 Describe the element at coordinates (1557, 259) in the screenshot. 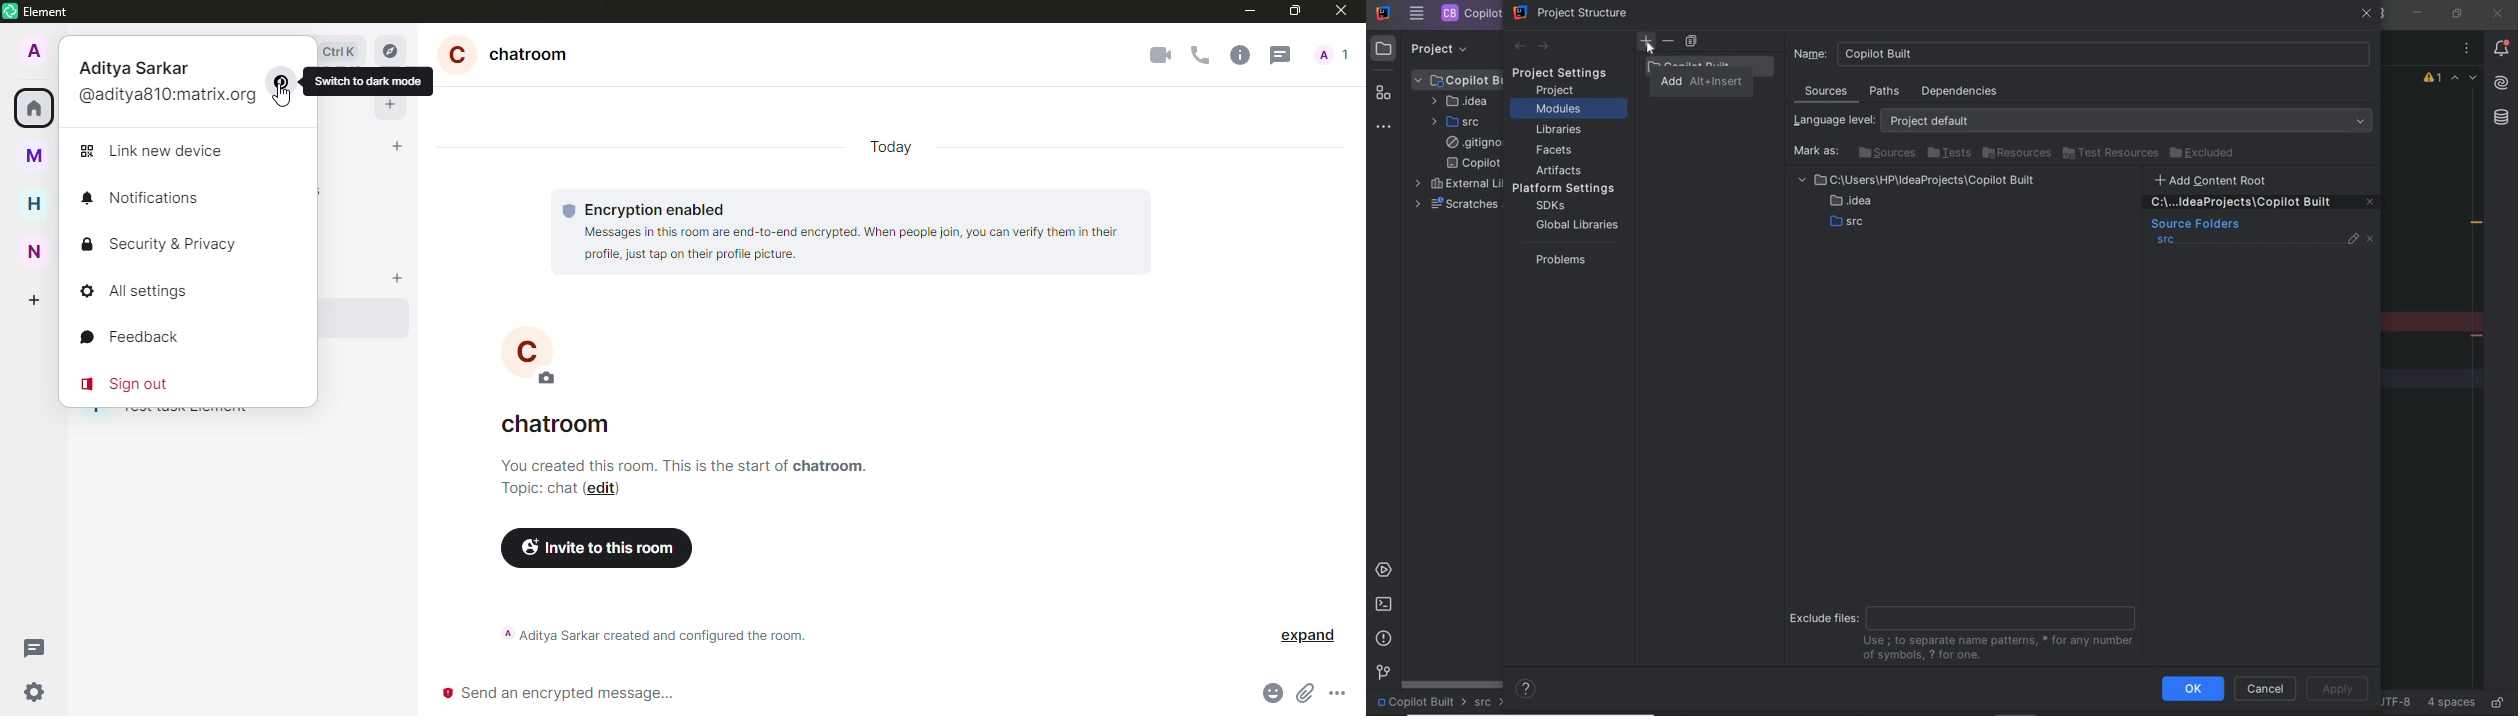

I see `problems` at that location.